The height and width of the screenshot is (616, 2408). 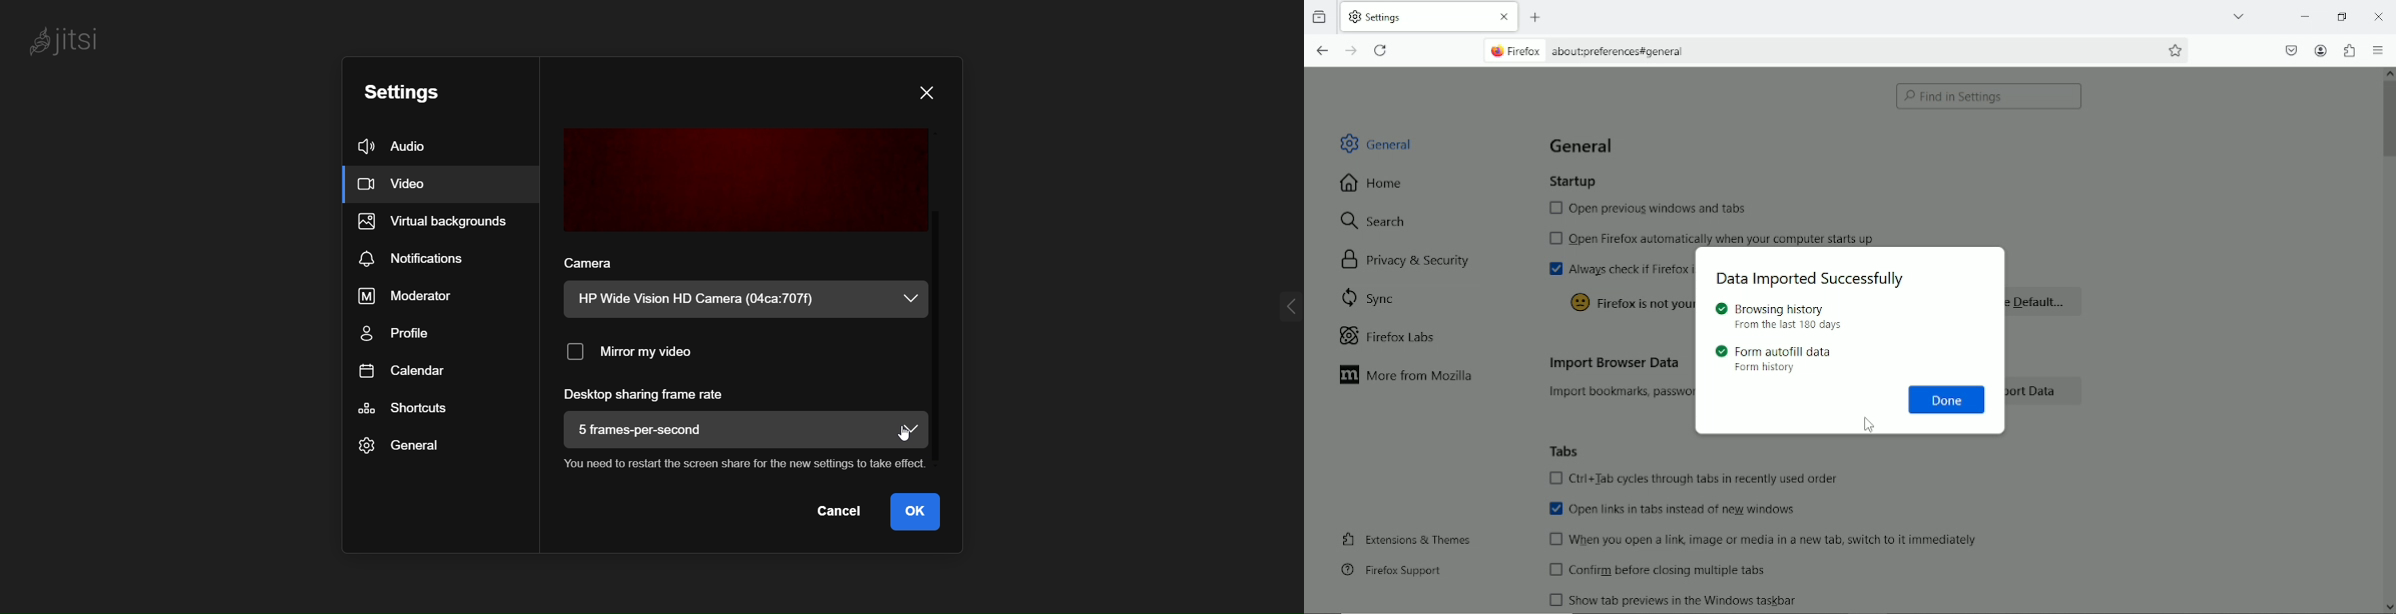 I want to click on Tabs, so click(x=1566, y=450).